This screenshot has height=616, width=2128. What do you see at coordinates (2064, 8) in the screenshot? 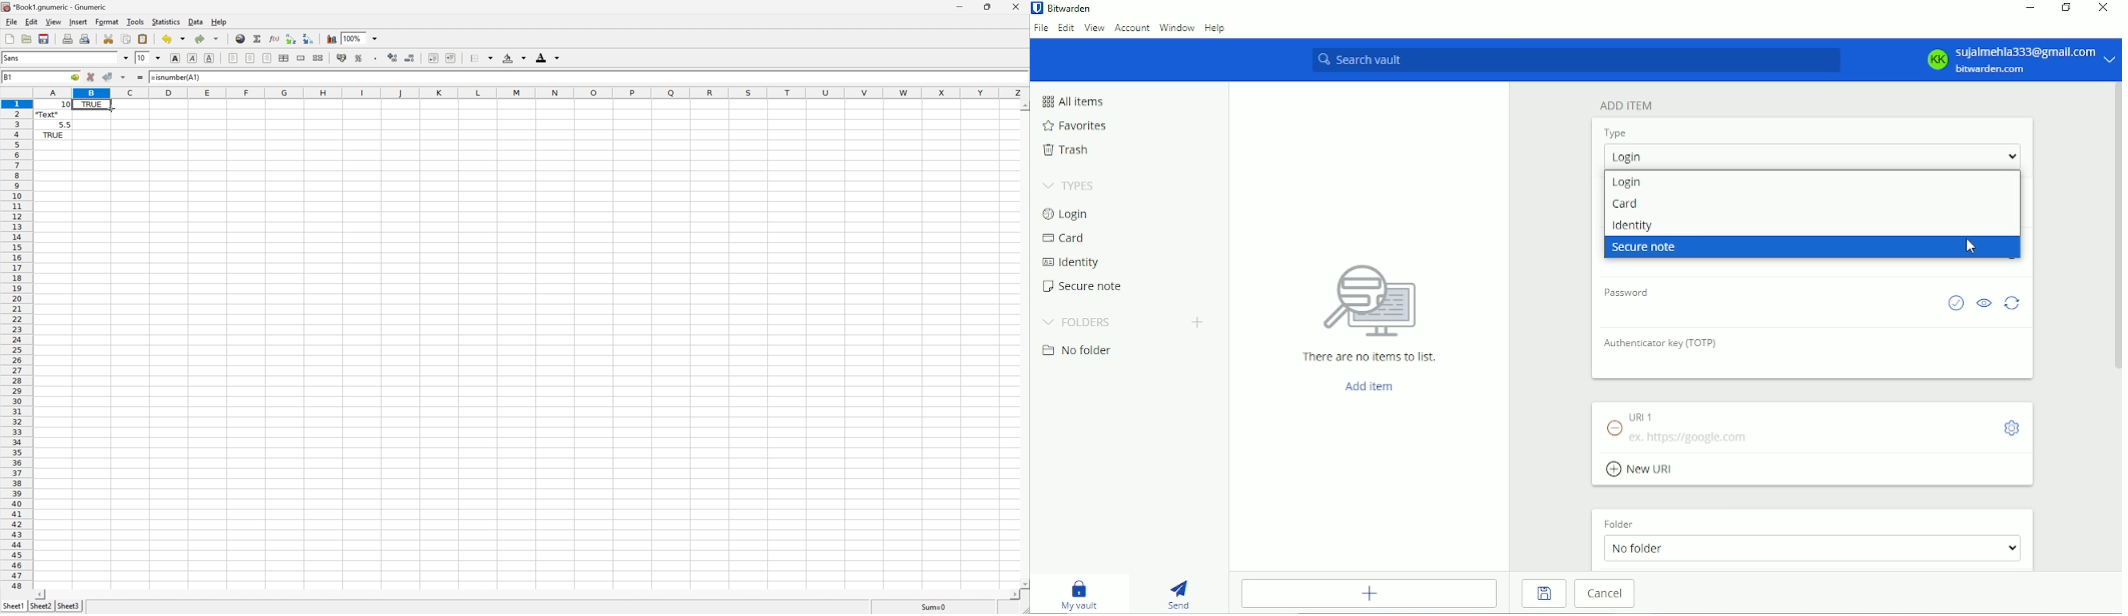
I see `Restore down` at bounding box center [2064, 8].